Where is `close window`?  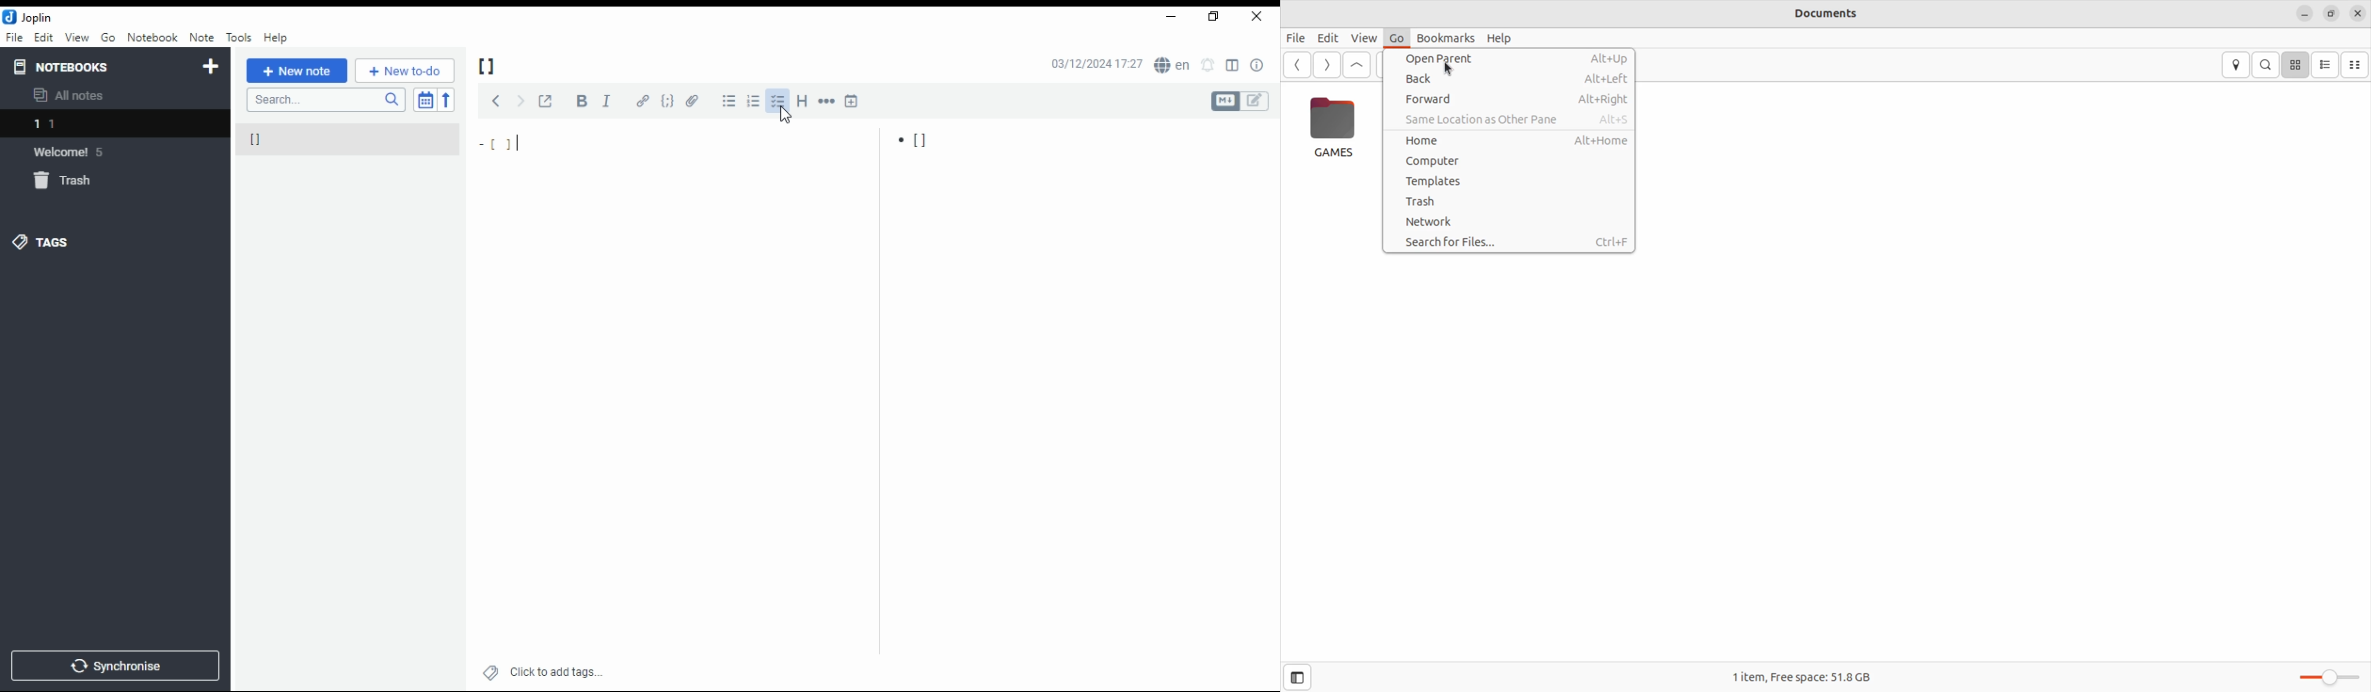
close window is located at coordinates (1257, 18).